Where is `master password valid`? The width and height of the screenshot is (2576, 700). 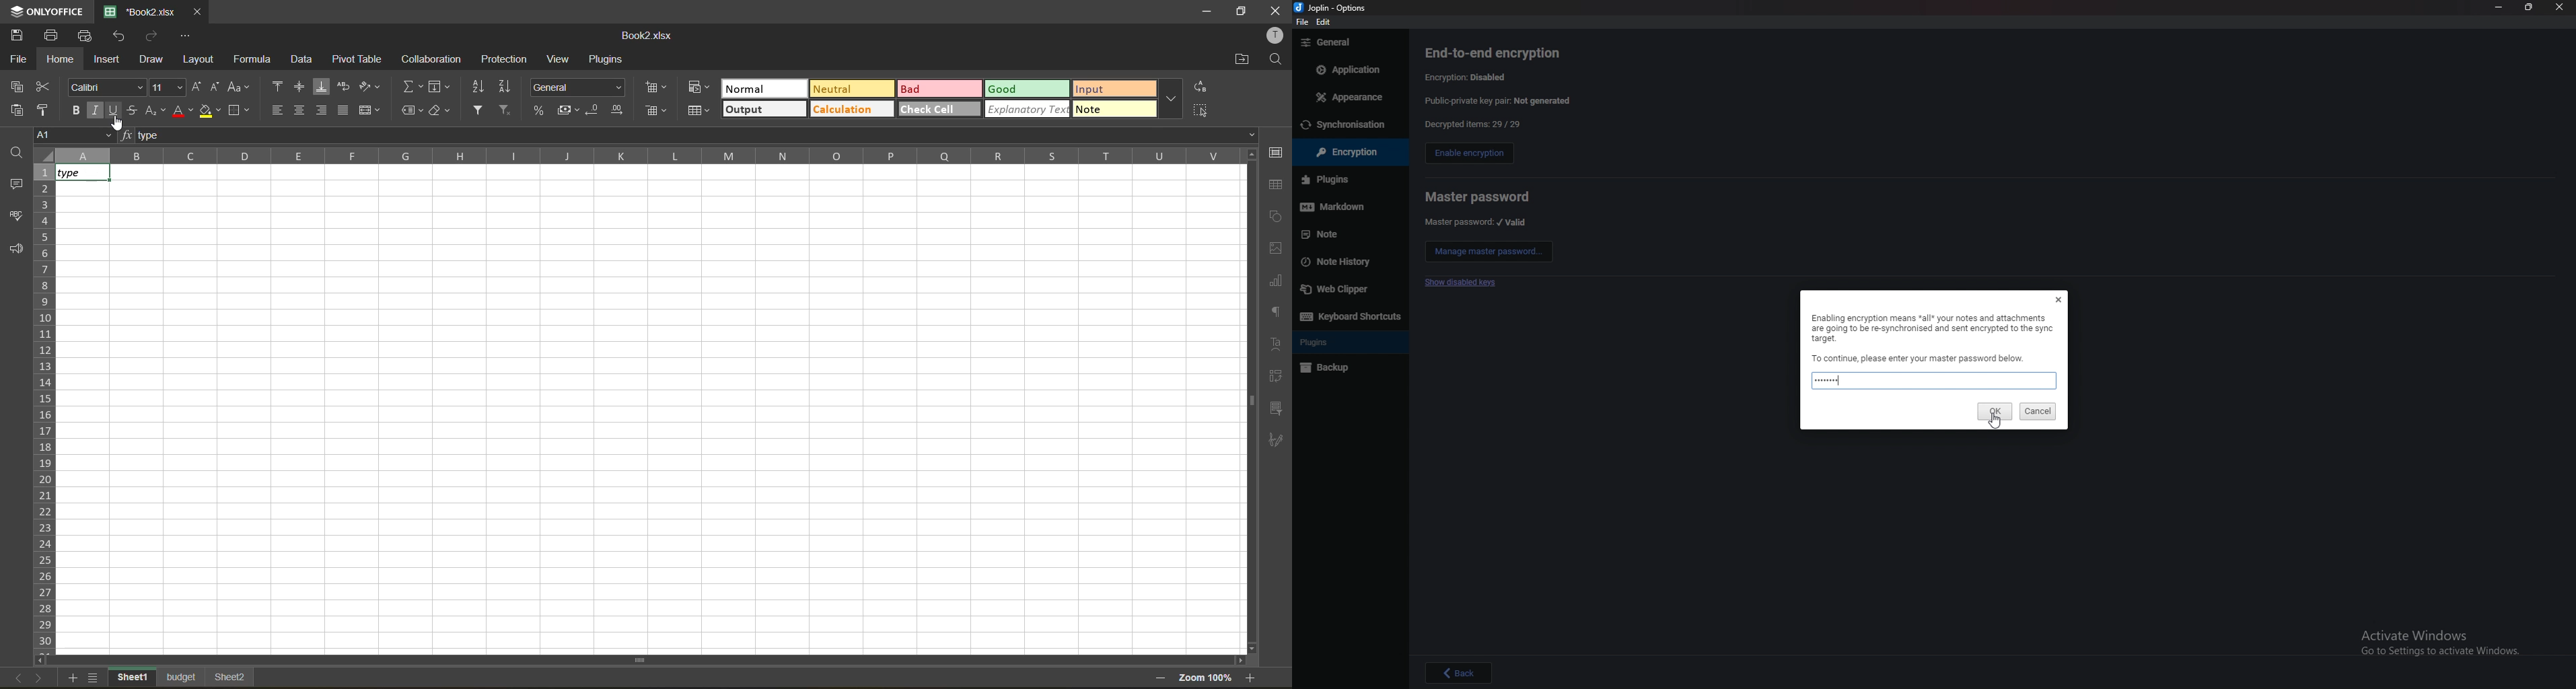 master password valid is located at coordinates (1477, 222).